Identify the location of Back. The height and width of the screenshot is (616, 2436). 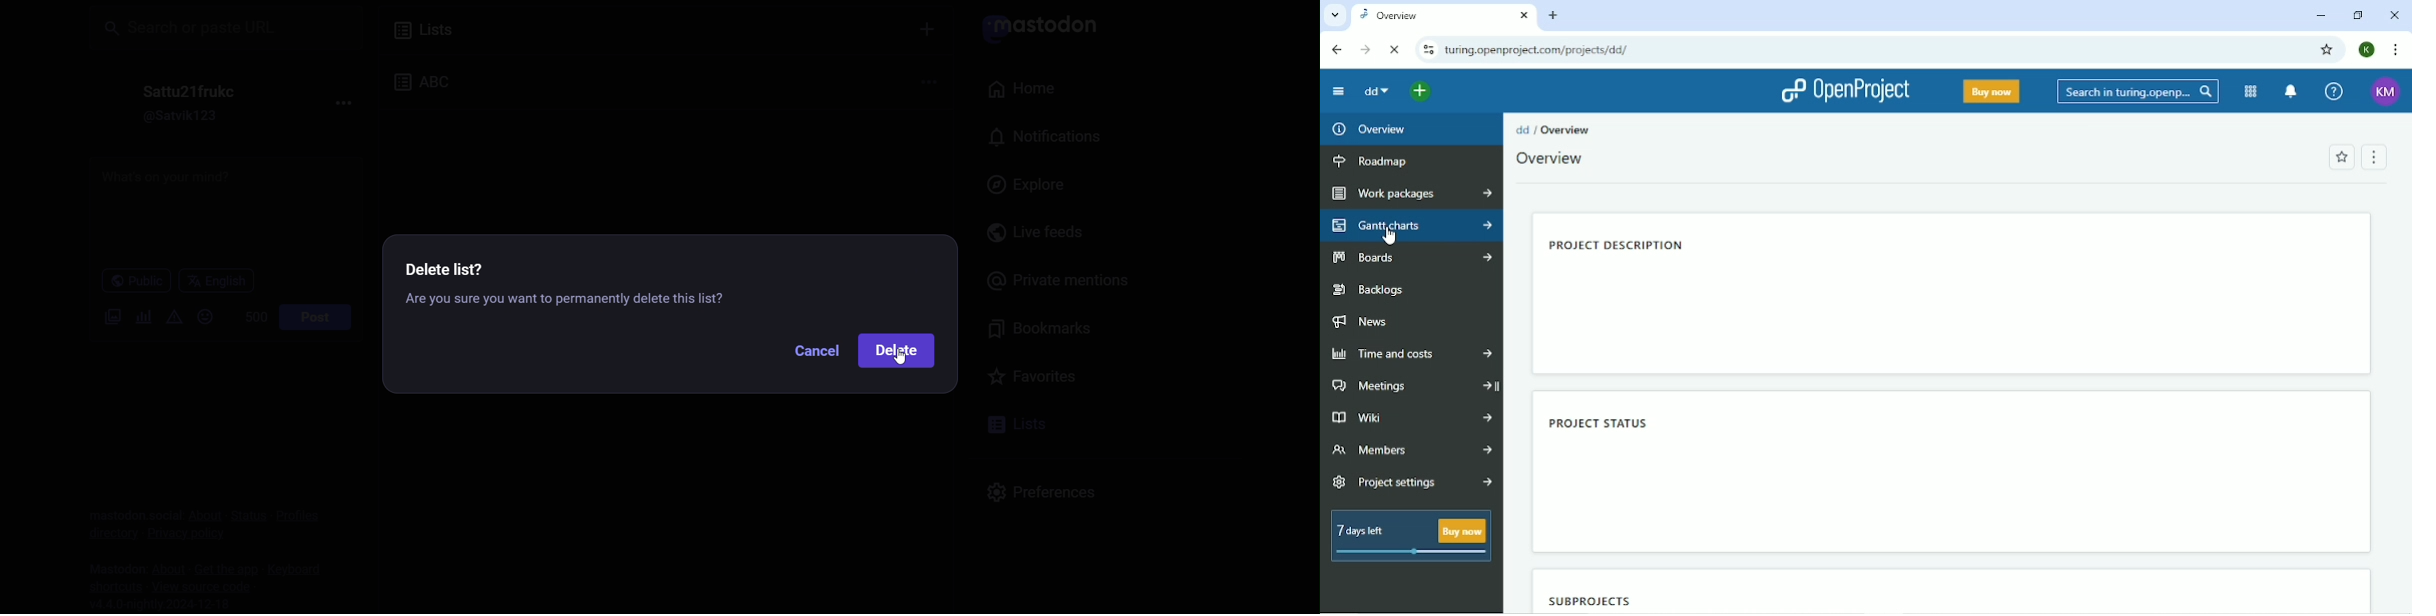
(1339, 50).